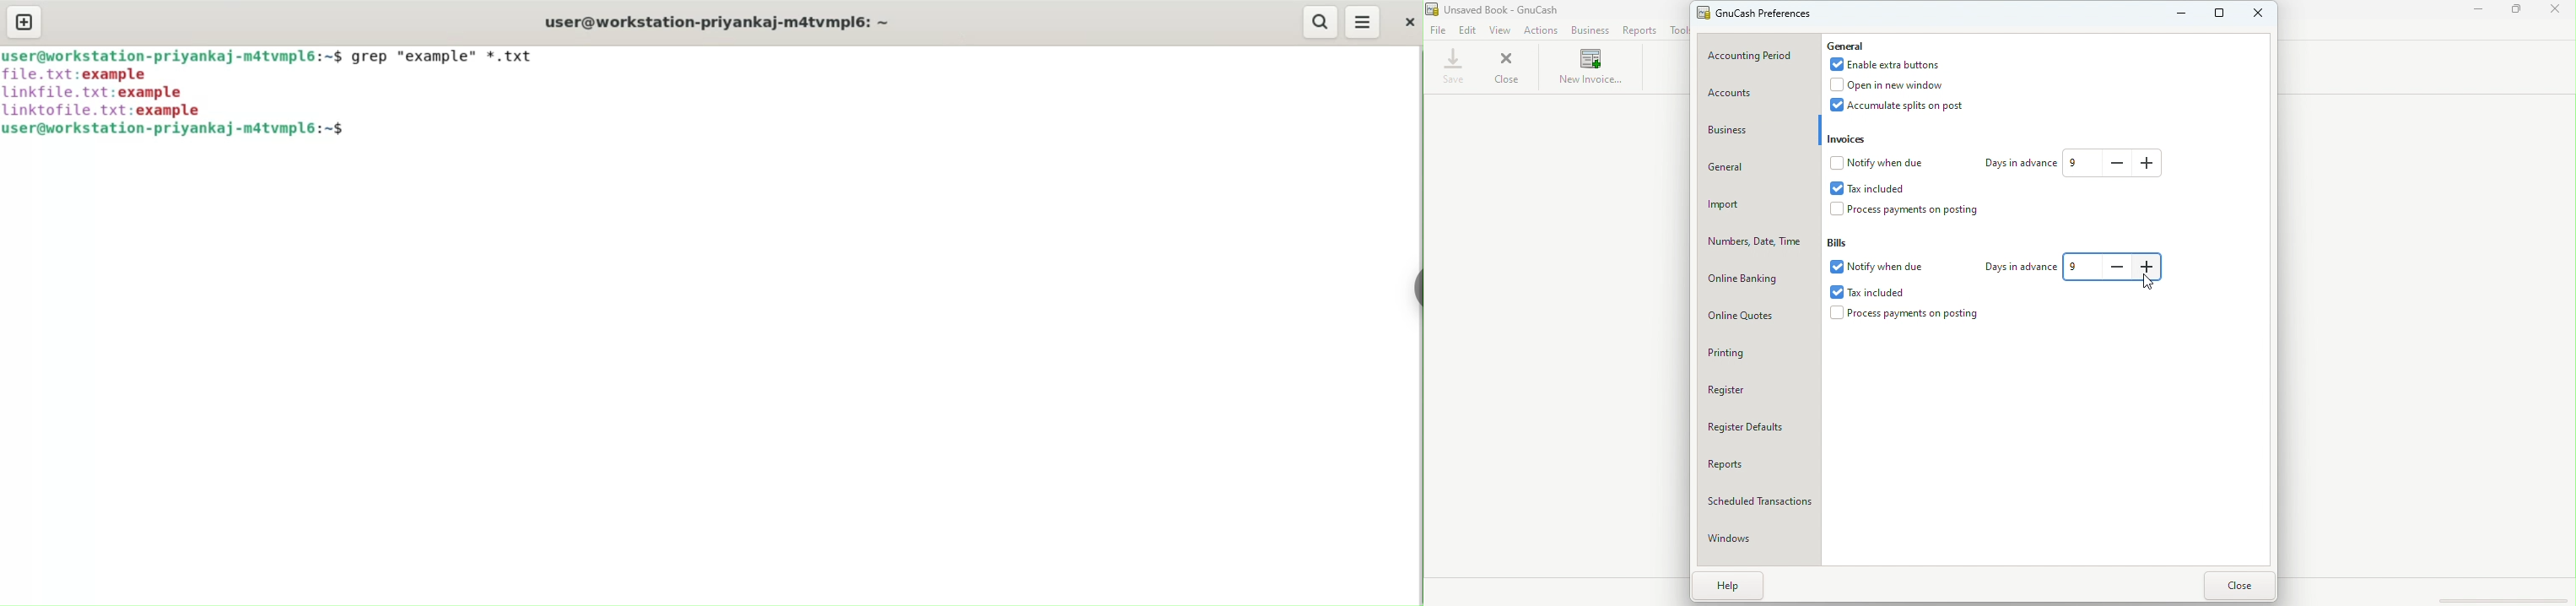 The image size is (2576, 616). What do you see at coordinates (2081, 163) in the screenshot?
I see `Text box` at bounding box center [2081, 163].